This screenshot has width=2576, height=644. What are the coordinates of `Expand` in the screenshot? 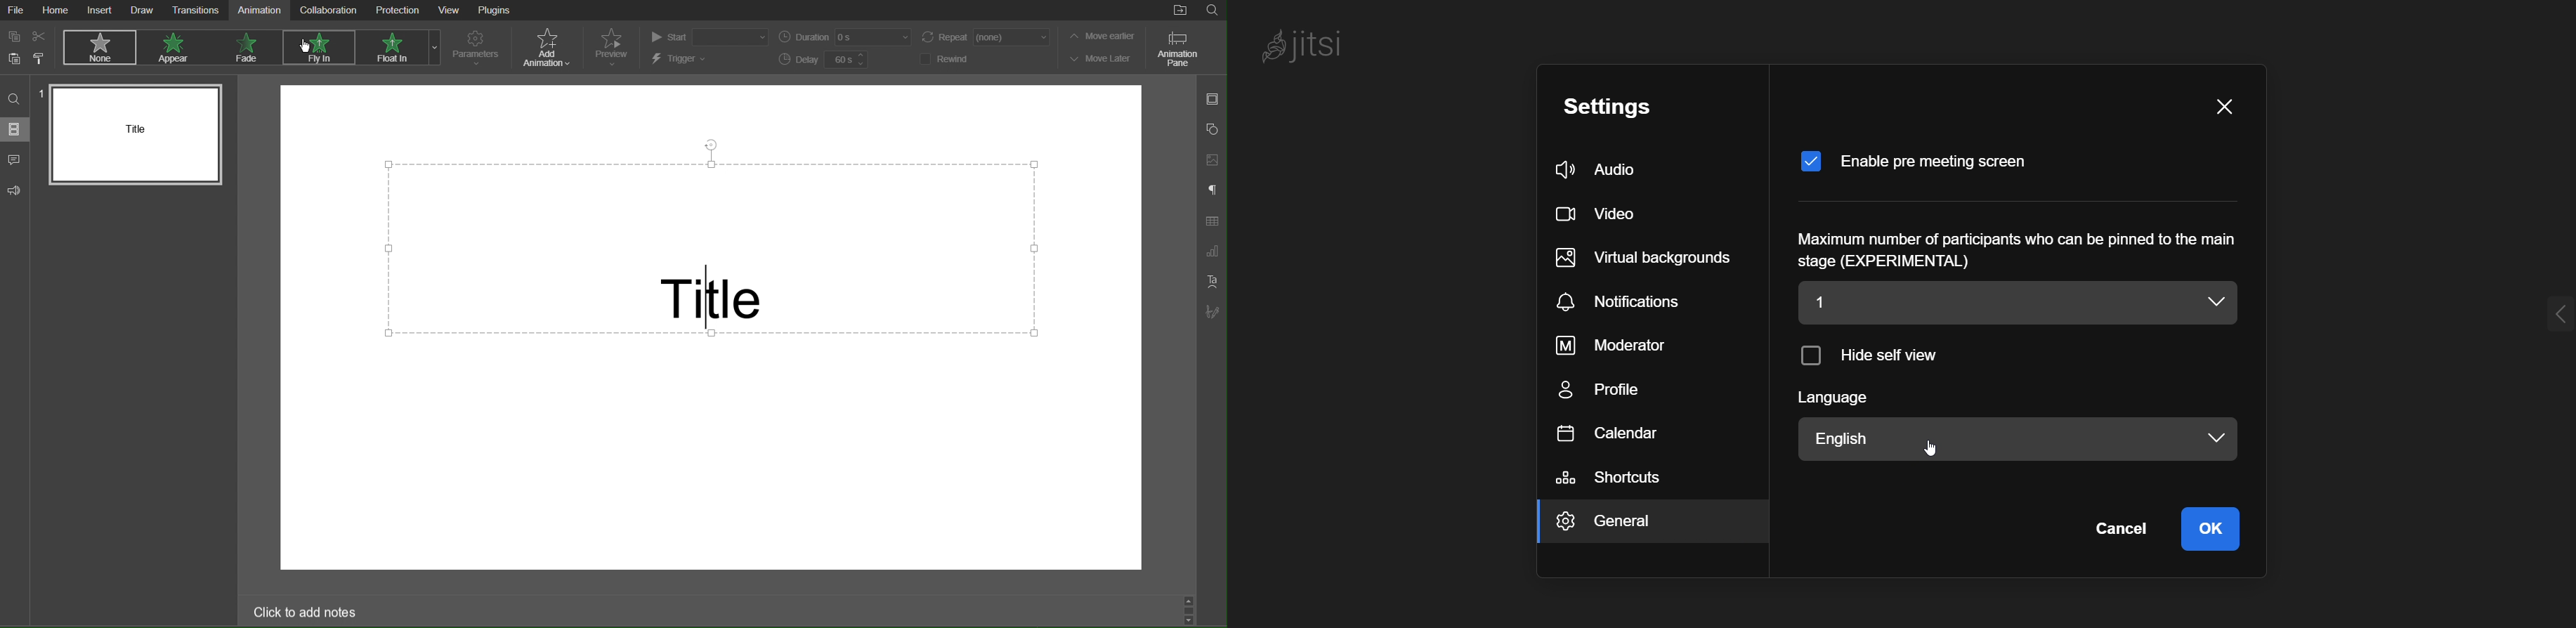 It's located at (2538, 317).